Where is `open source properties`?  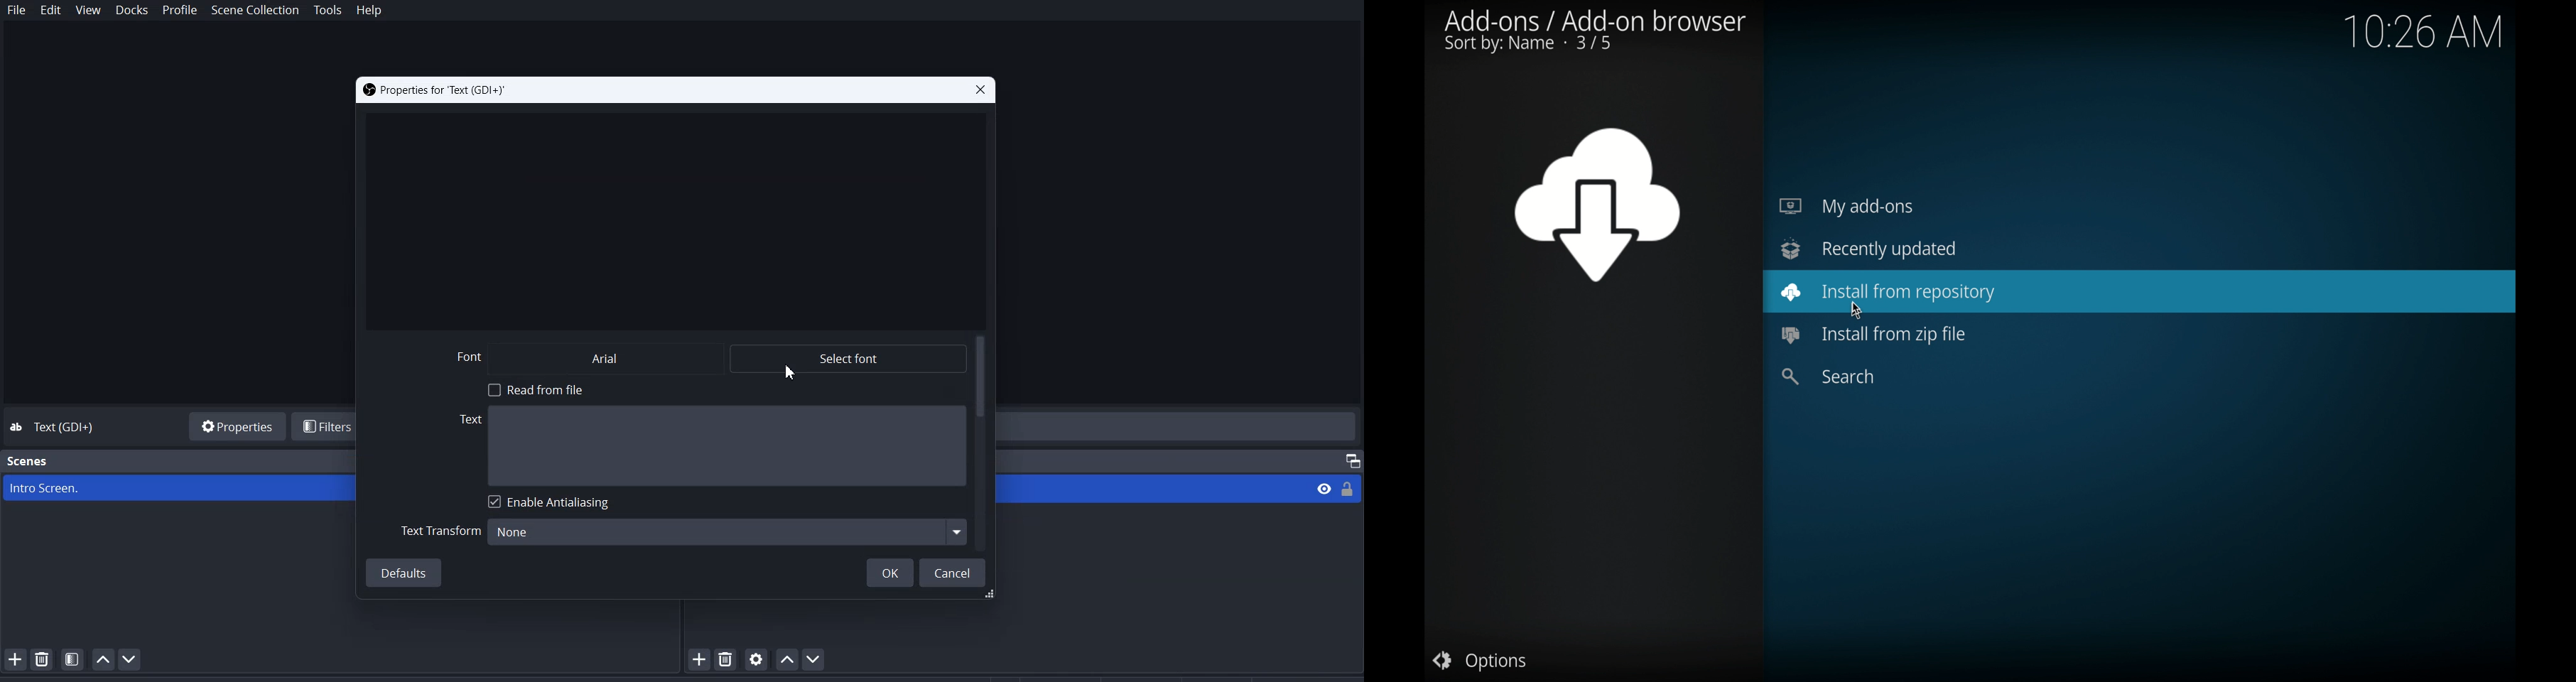
open source properties is located at coordinates (757, 659).